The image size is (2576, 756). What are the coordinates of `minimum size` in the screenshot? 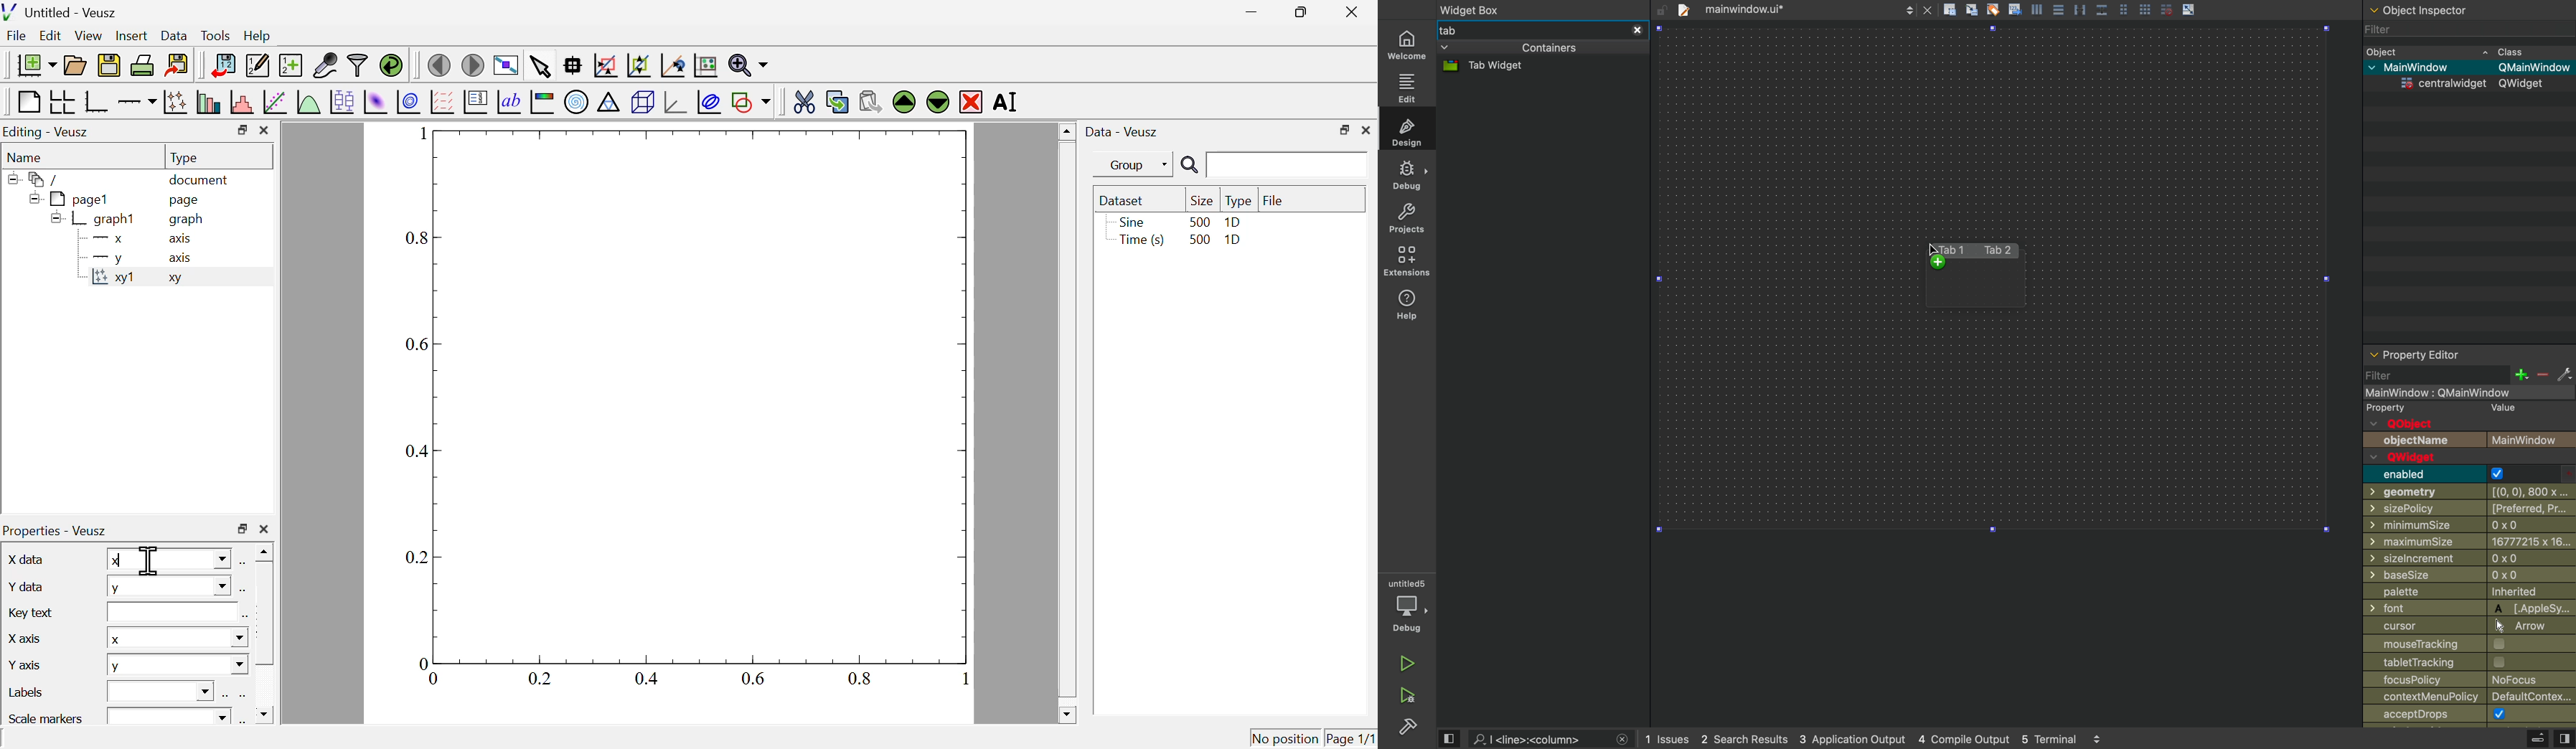 It's located at (2469, 543).